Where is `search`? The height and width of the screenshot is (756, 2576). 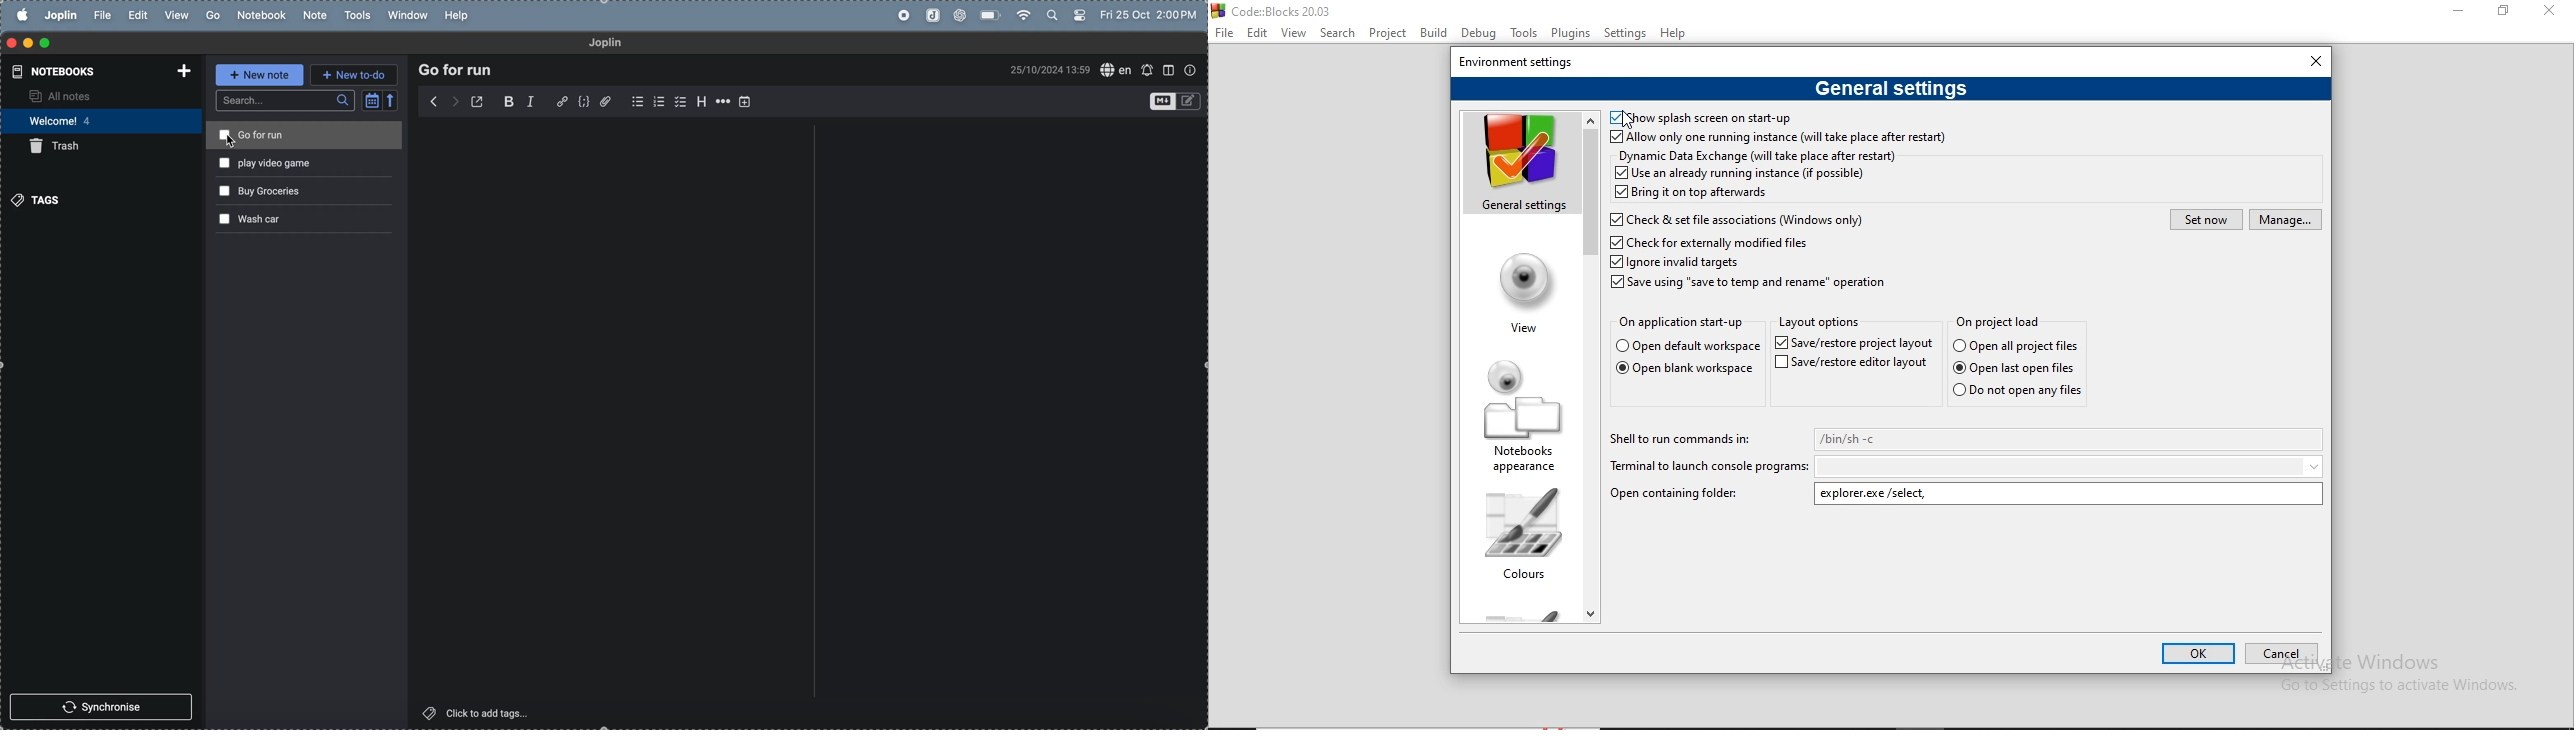
search is located at coordinates (283, 101).